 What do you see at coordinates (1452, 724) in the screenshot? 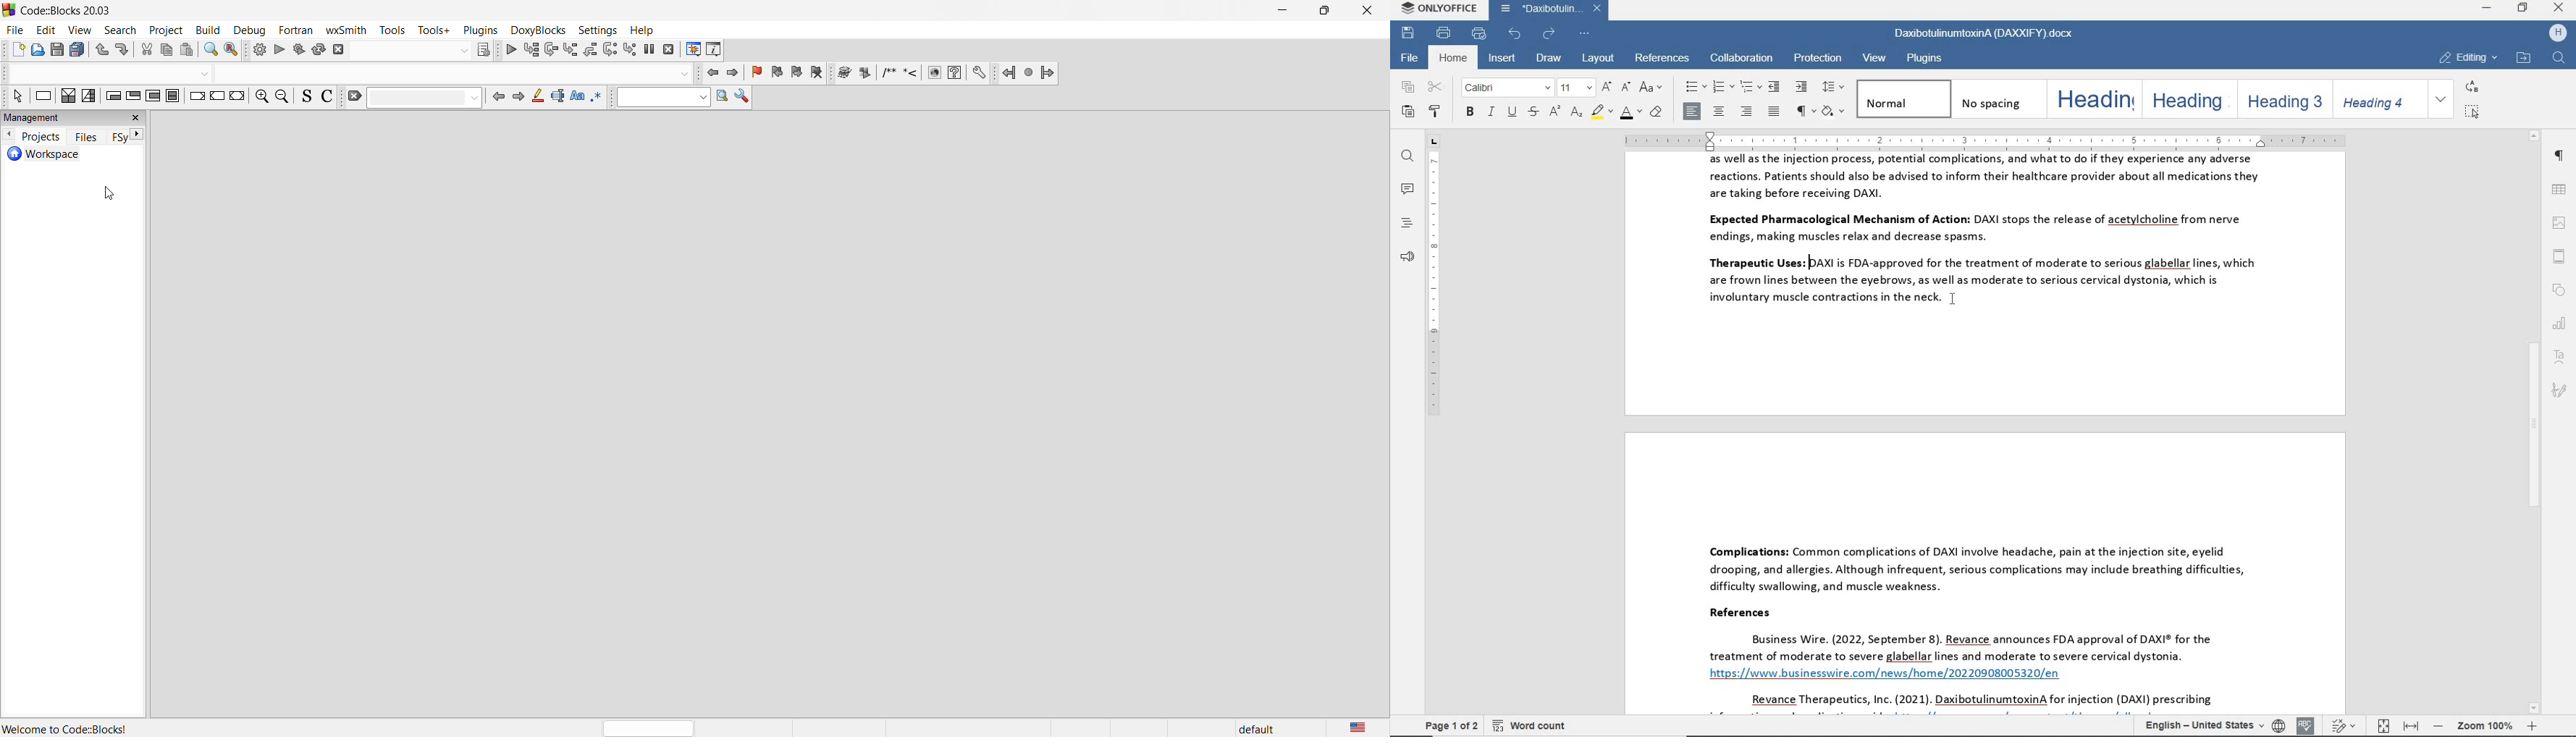
I see `page 1 of 2` at bounding box center [1452, 724].